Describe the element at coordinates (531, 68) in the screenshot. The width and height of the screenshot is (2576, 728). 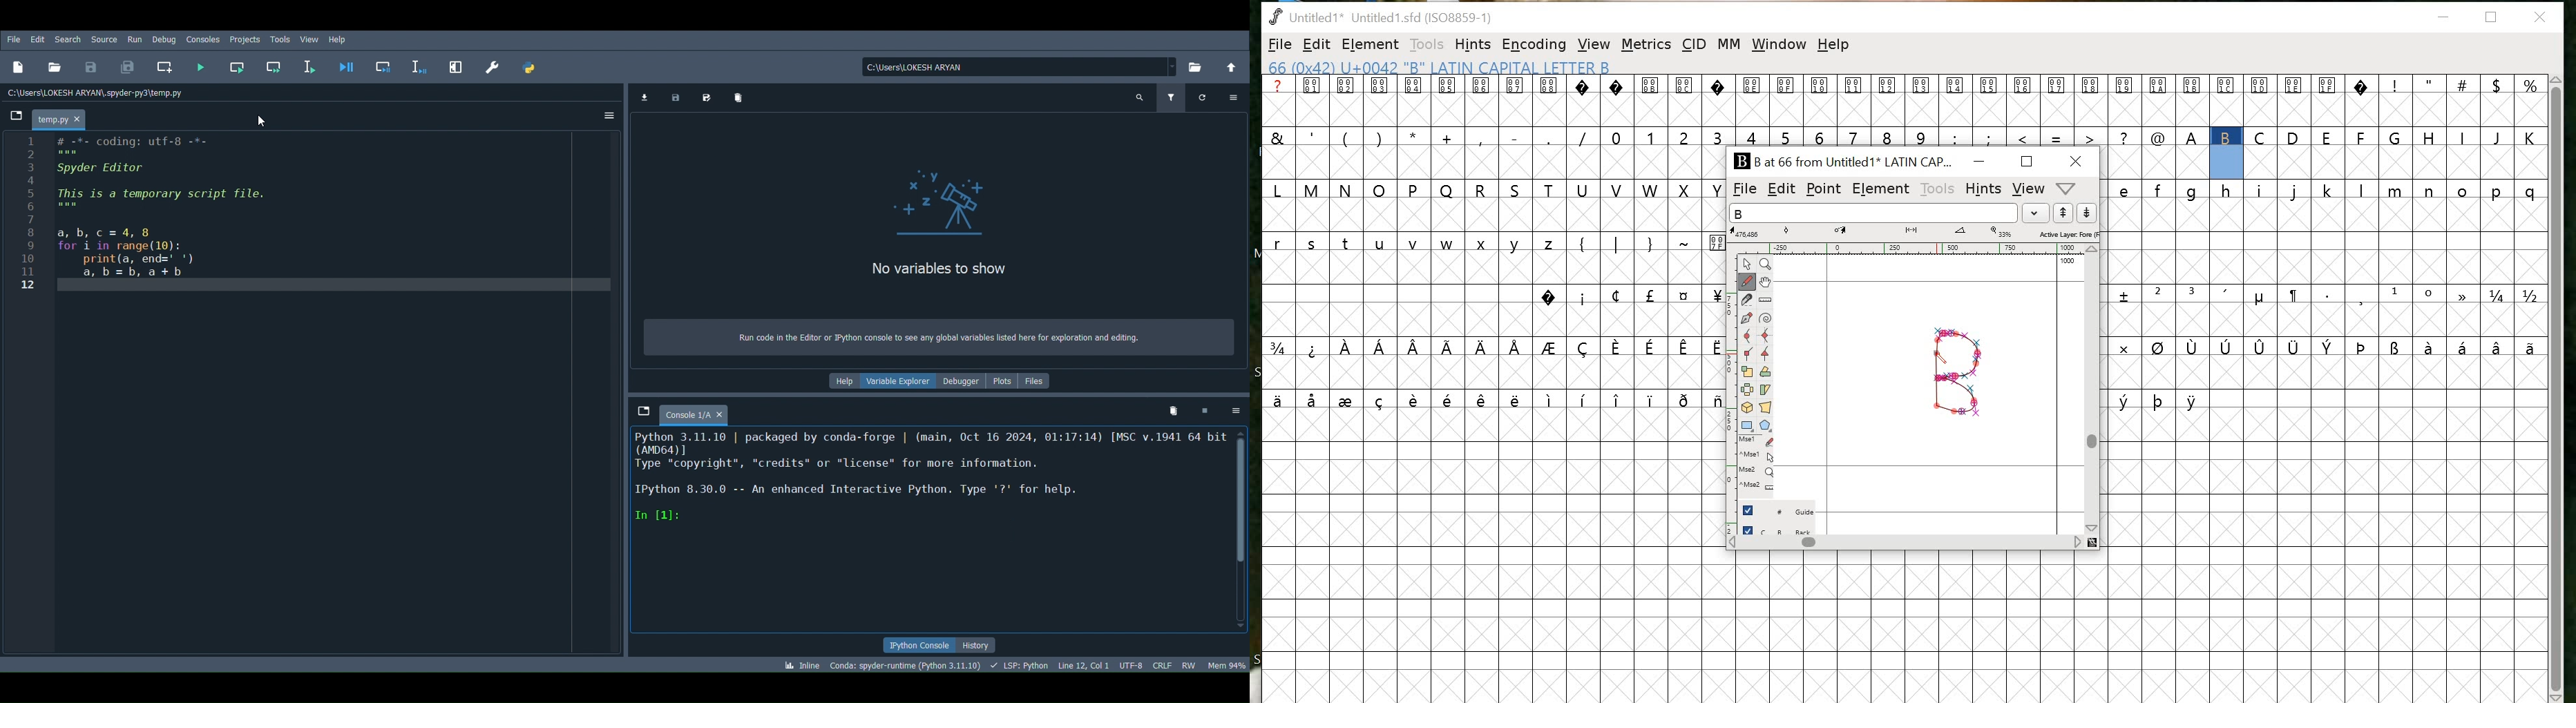
I see `PYTHONPATH manager` at that location.